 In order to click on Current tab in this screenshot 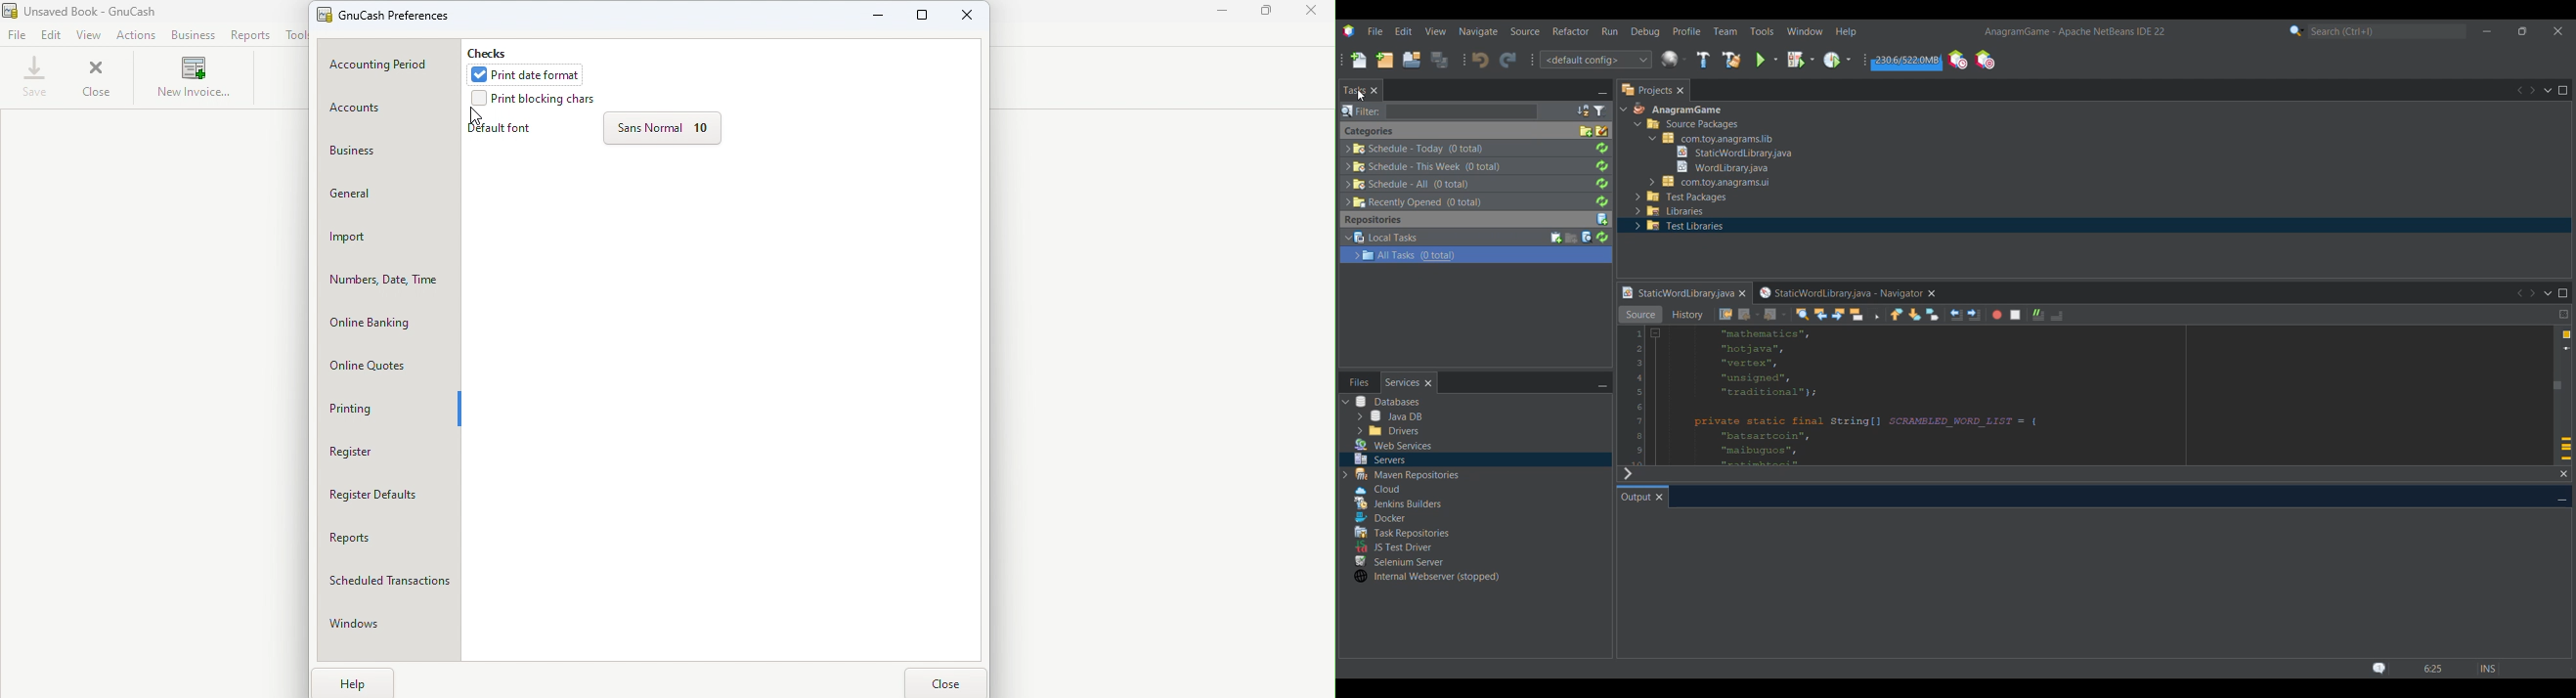, I will do `click(1635, 496)`.